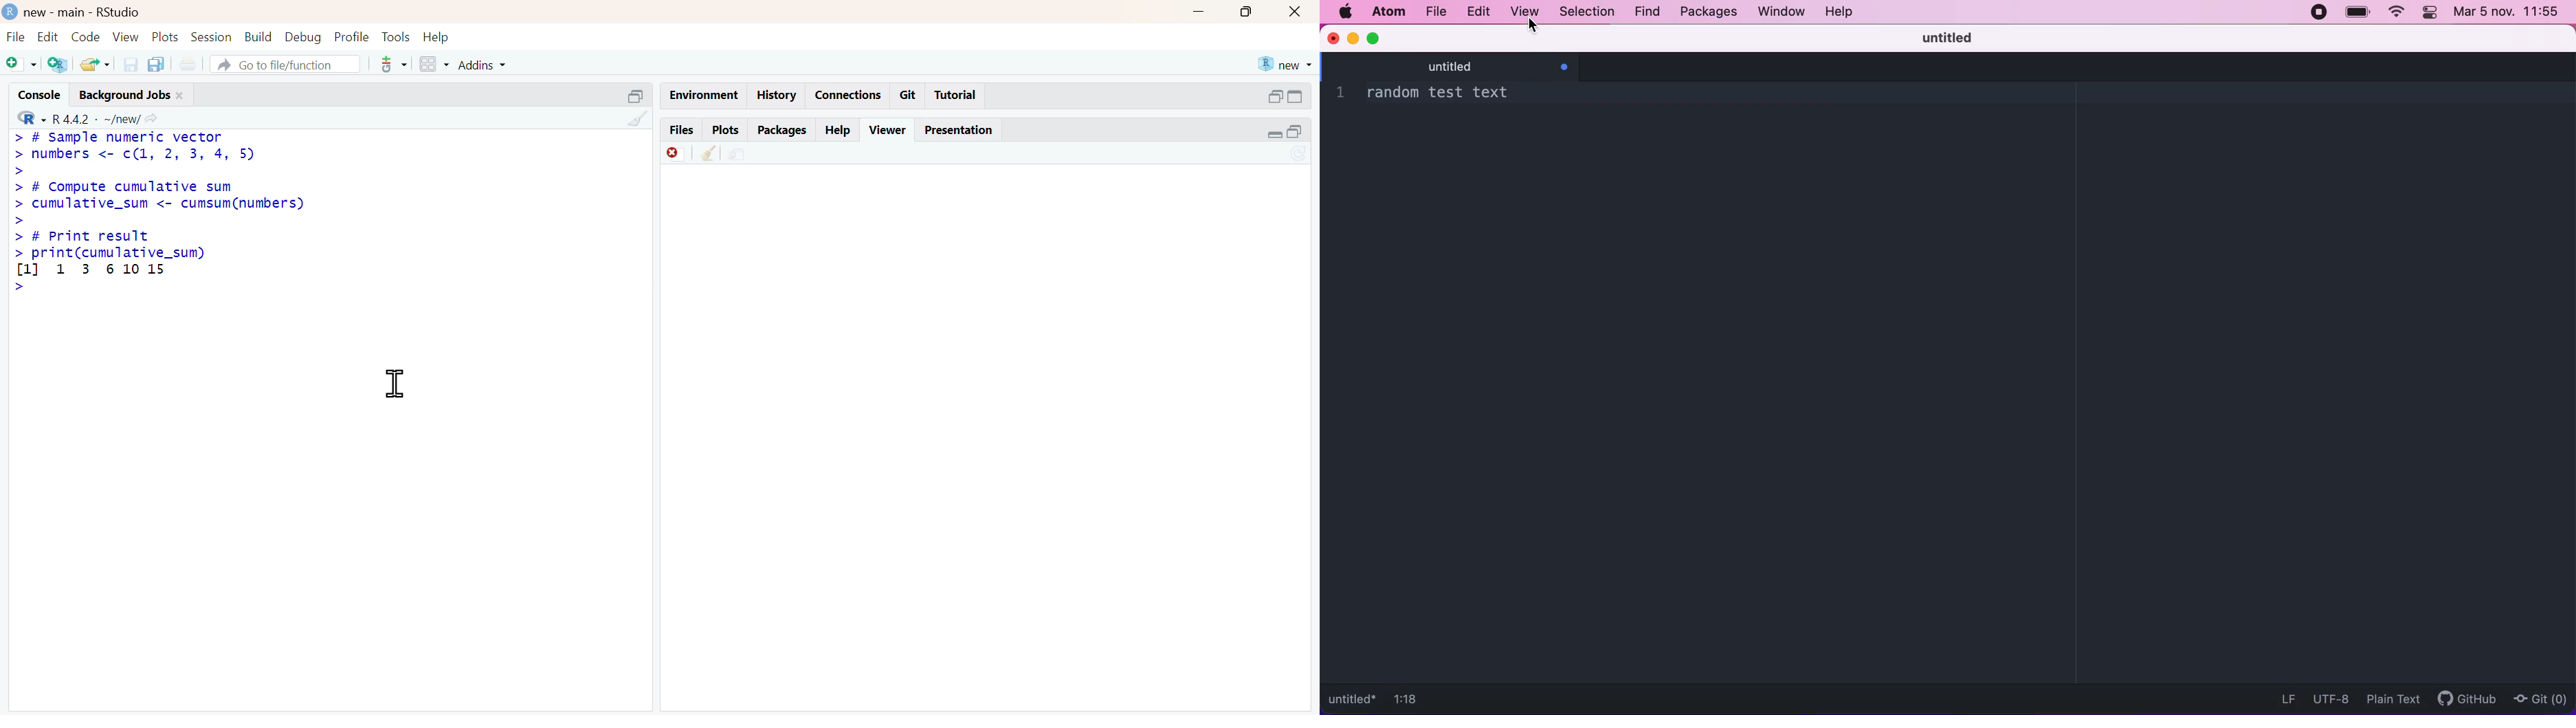  I want to click on Git, so click(907, 96).